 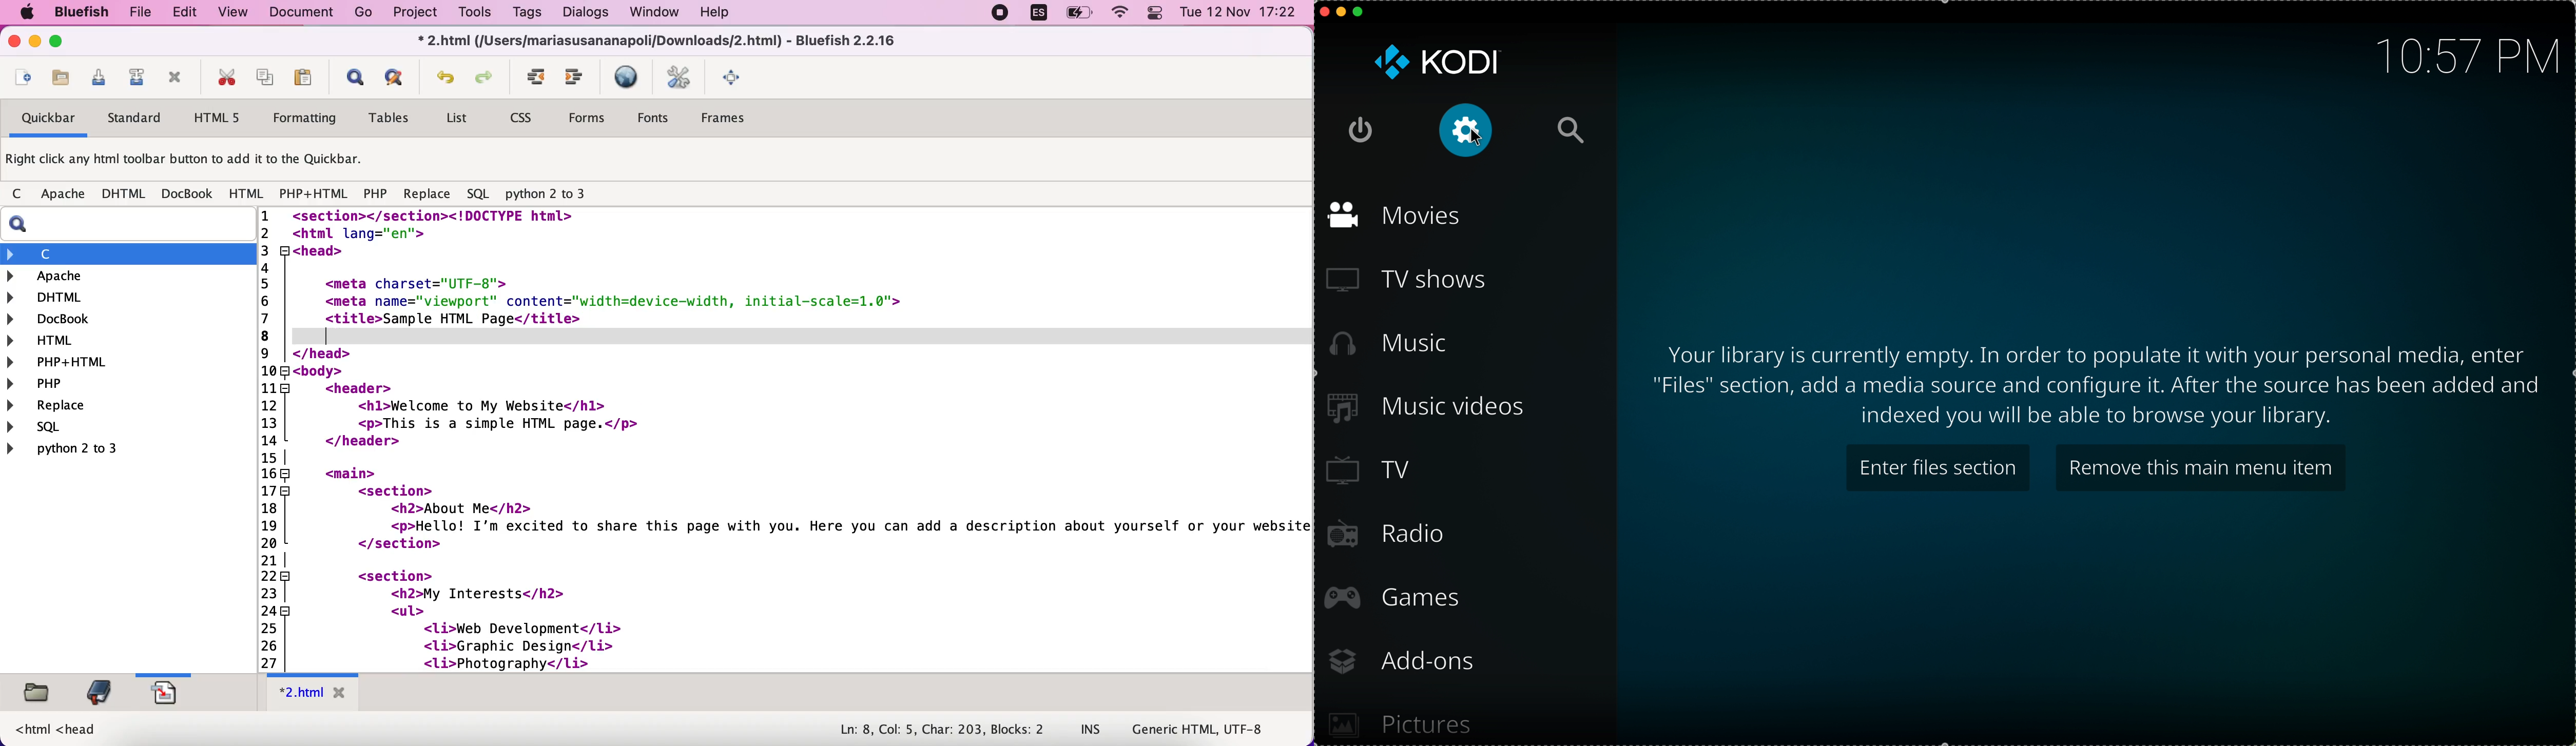 I want to click on search, so click(x=1570, y=131).